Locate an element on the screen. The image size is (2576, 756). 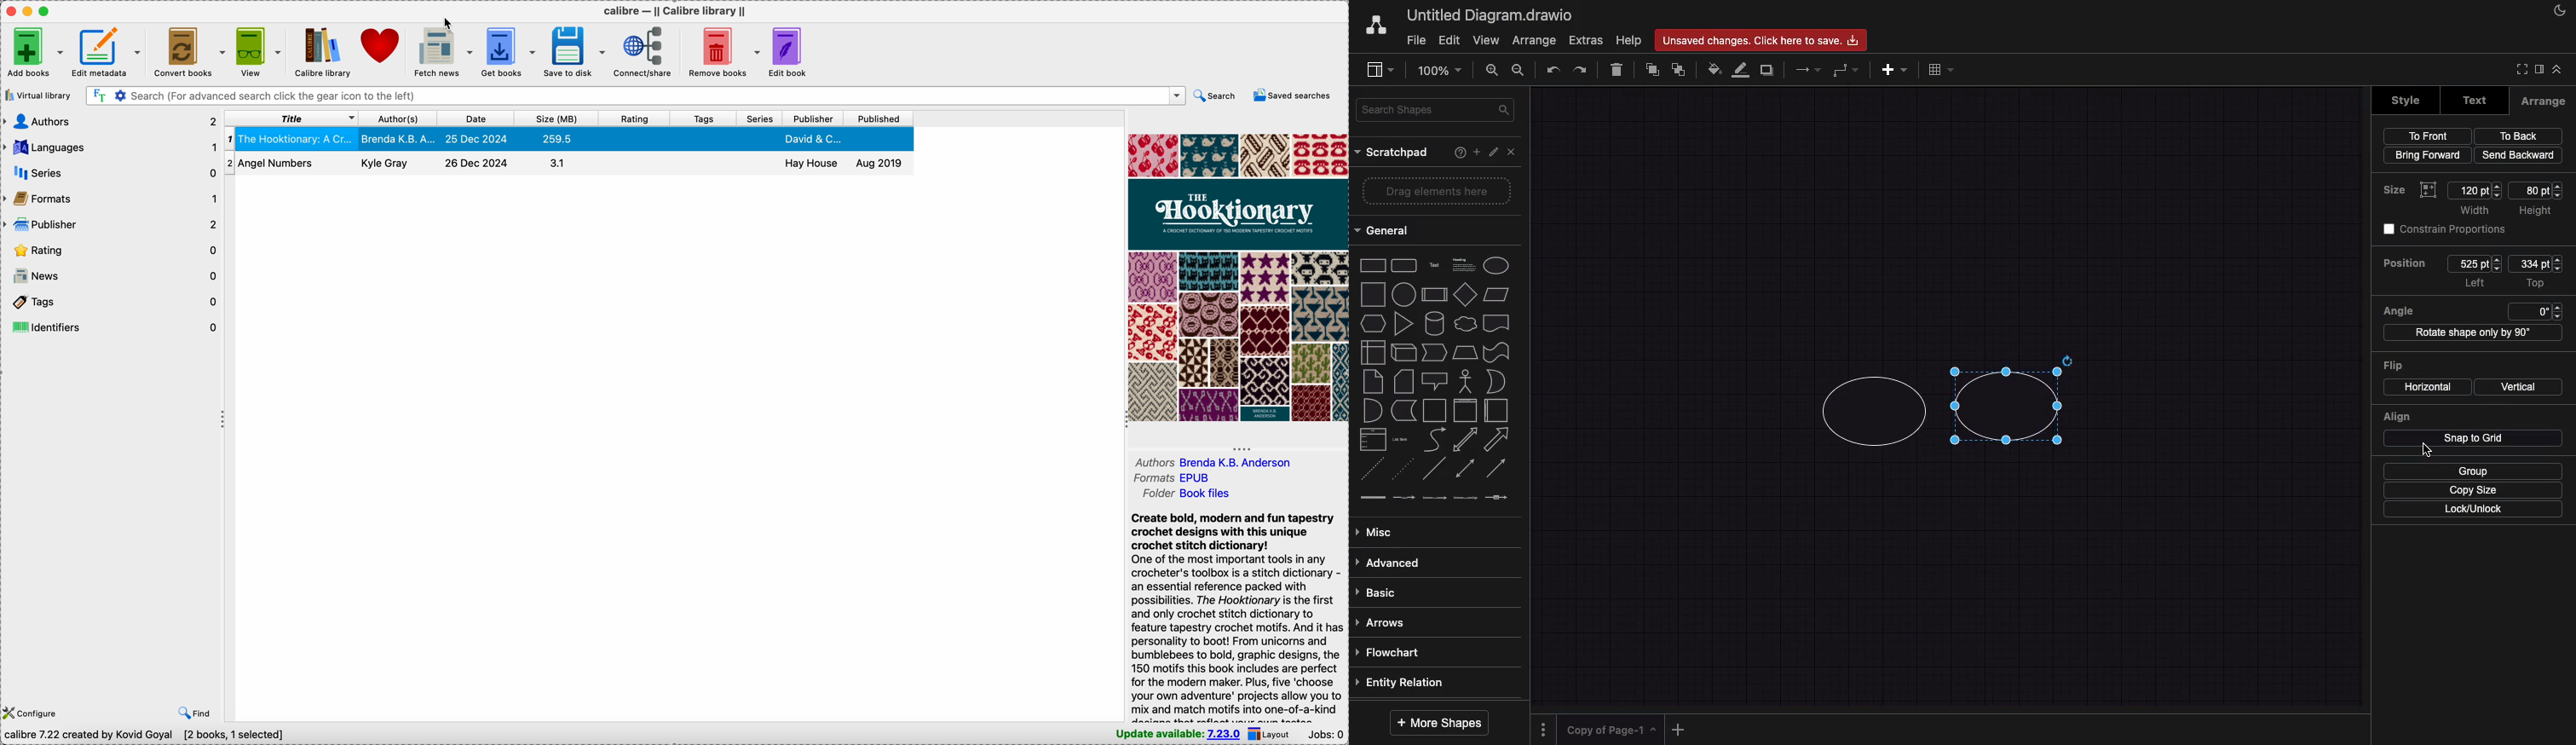
fullscreen is located at coordinates (2521, 66).